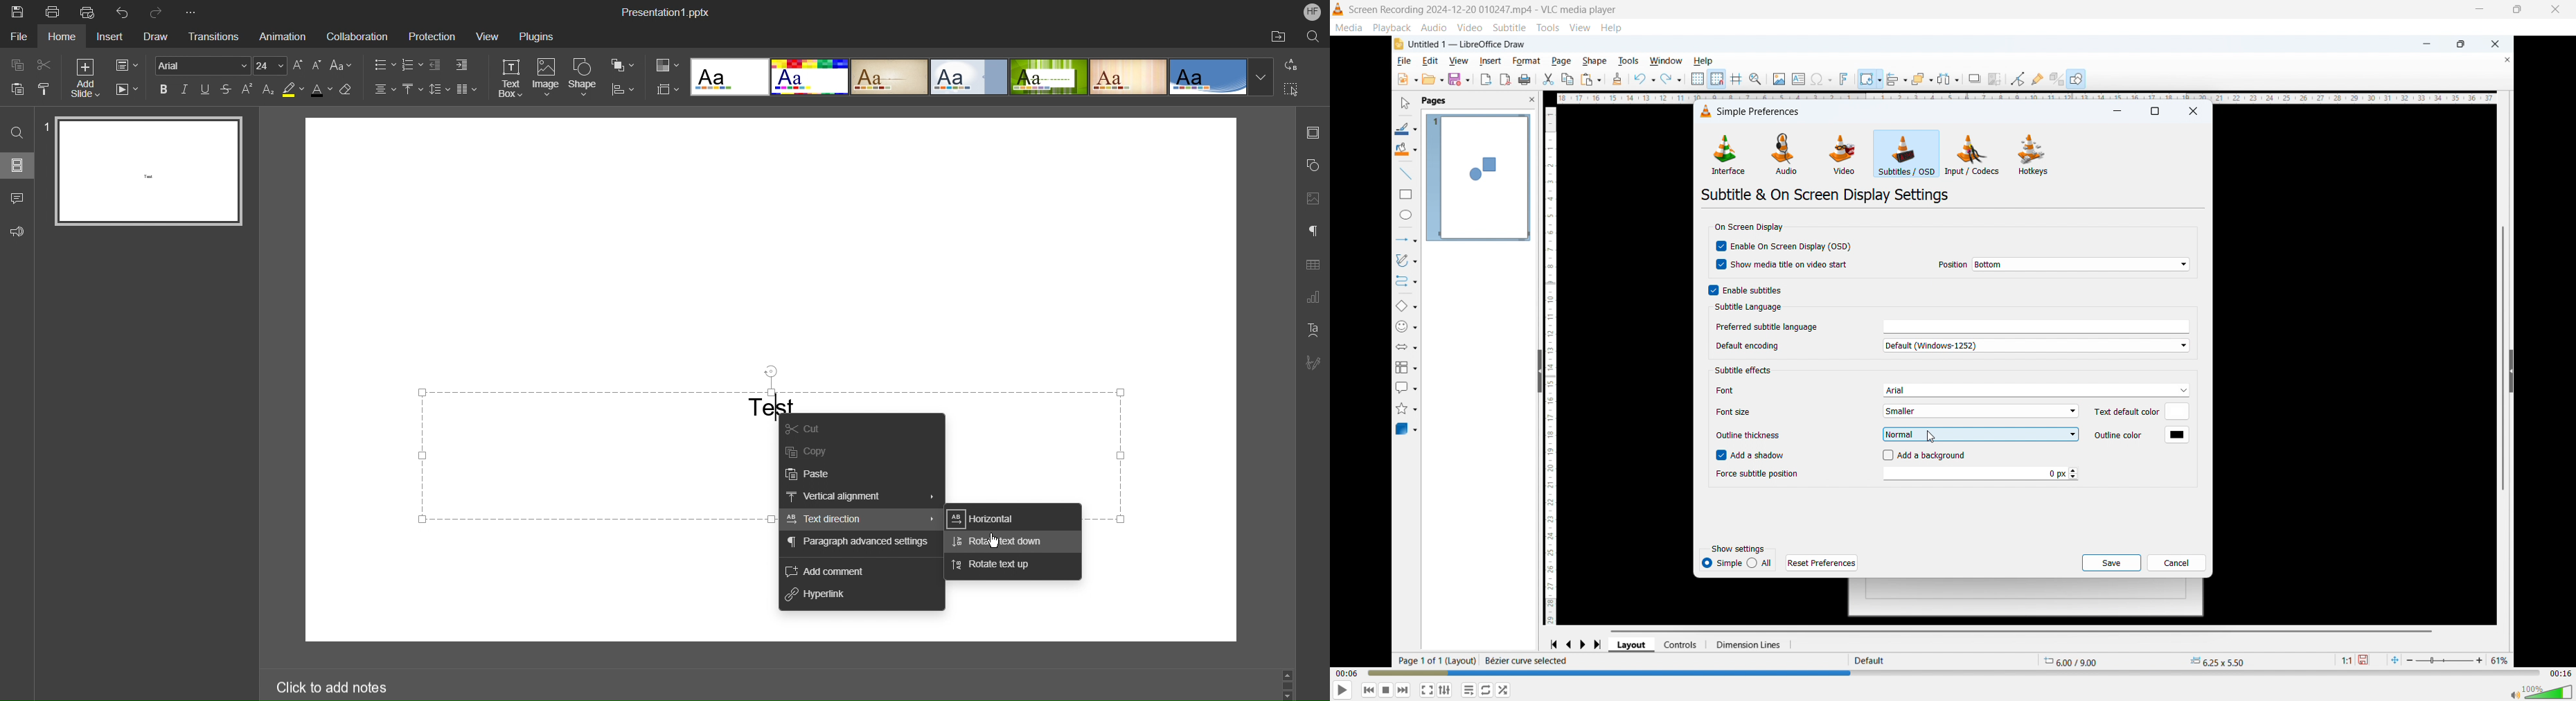  I want to click on Subtitle and on screen display settings , so click(1825, 195).